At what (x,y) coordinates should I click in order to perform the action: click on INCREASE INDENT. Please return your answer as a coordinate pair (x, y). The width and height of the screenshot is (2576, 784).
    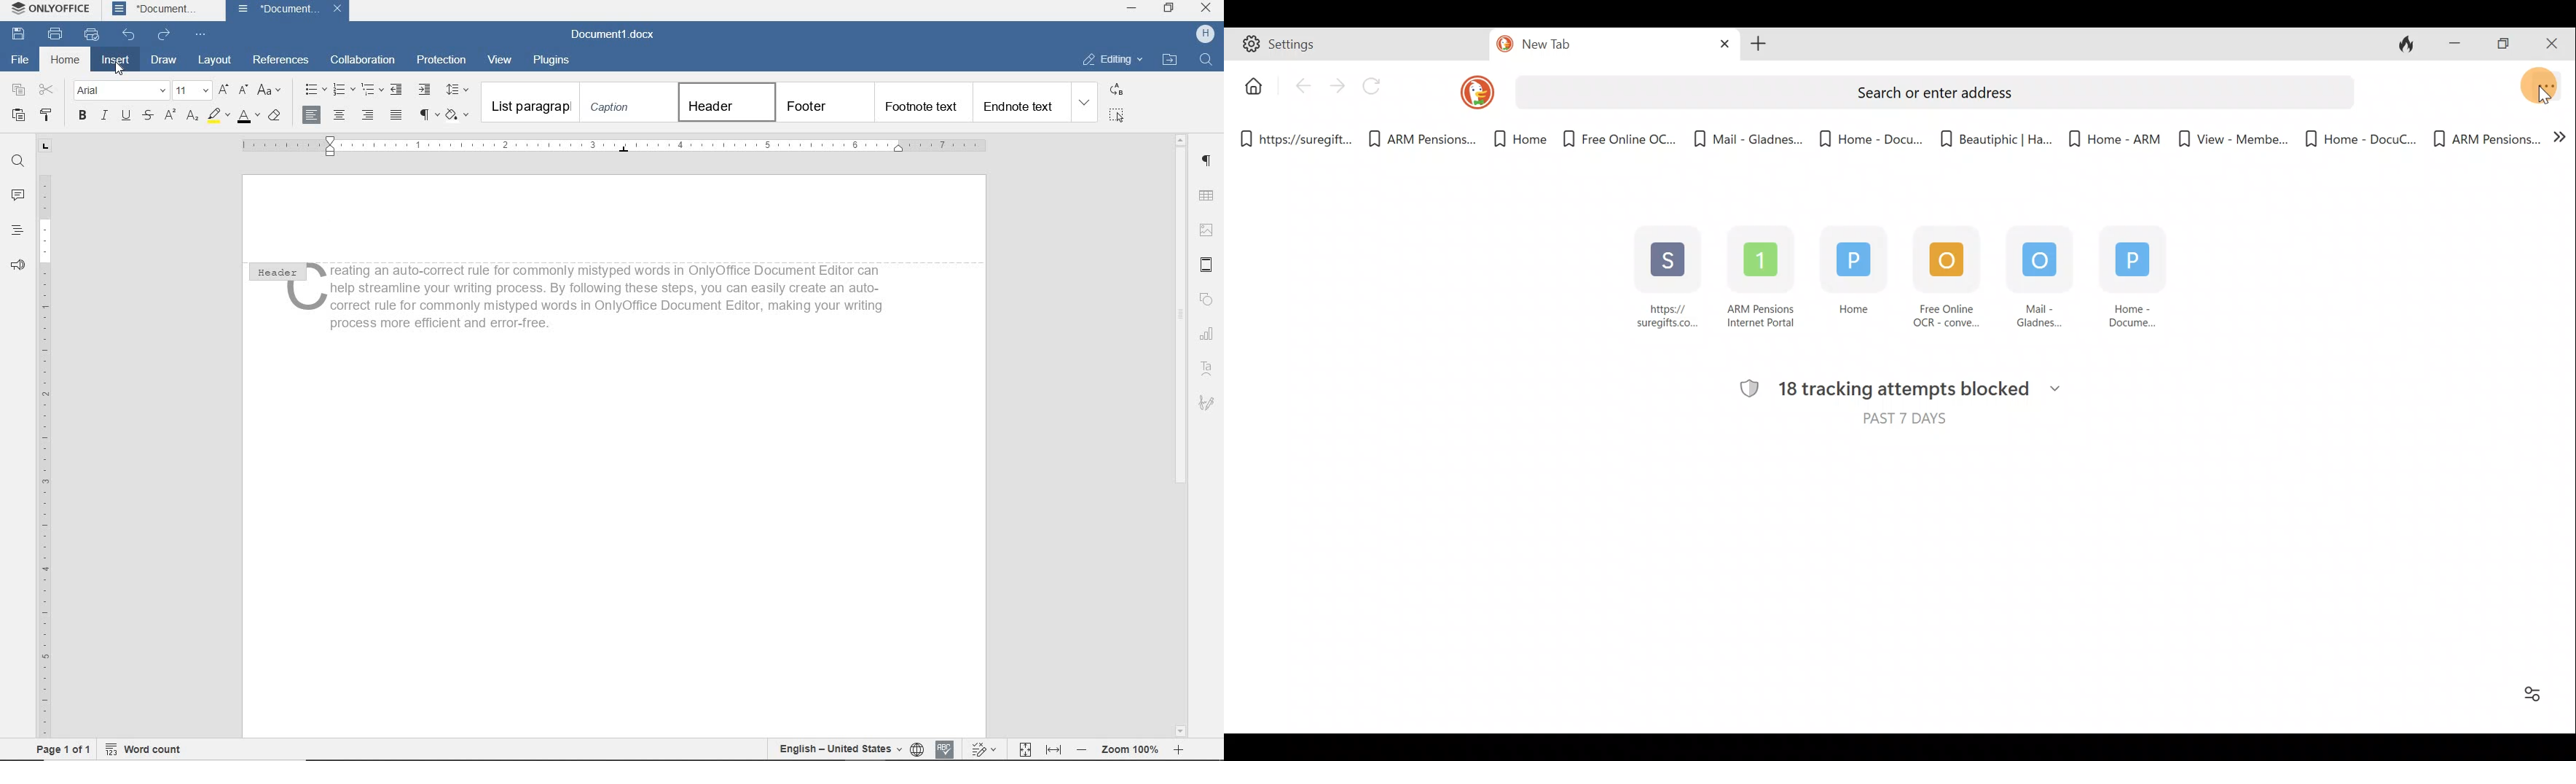
    Looking at the image, I should click on (424, 90).